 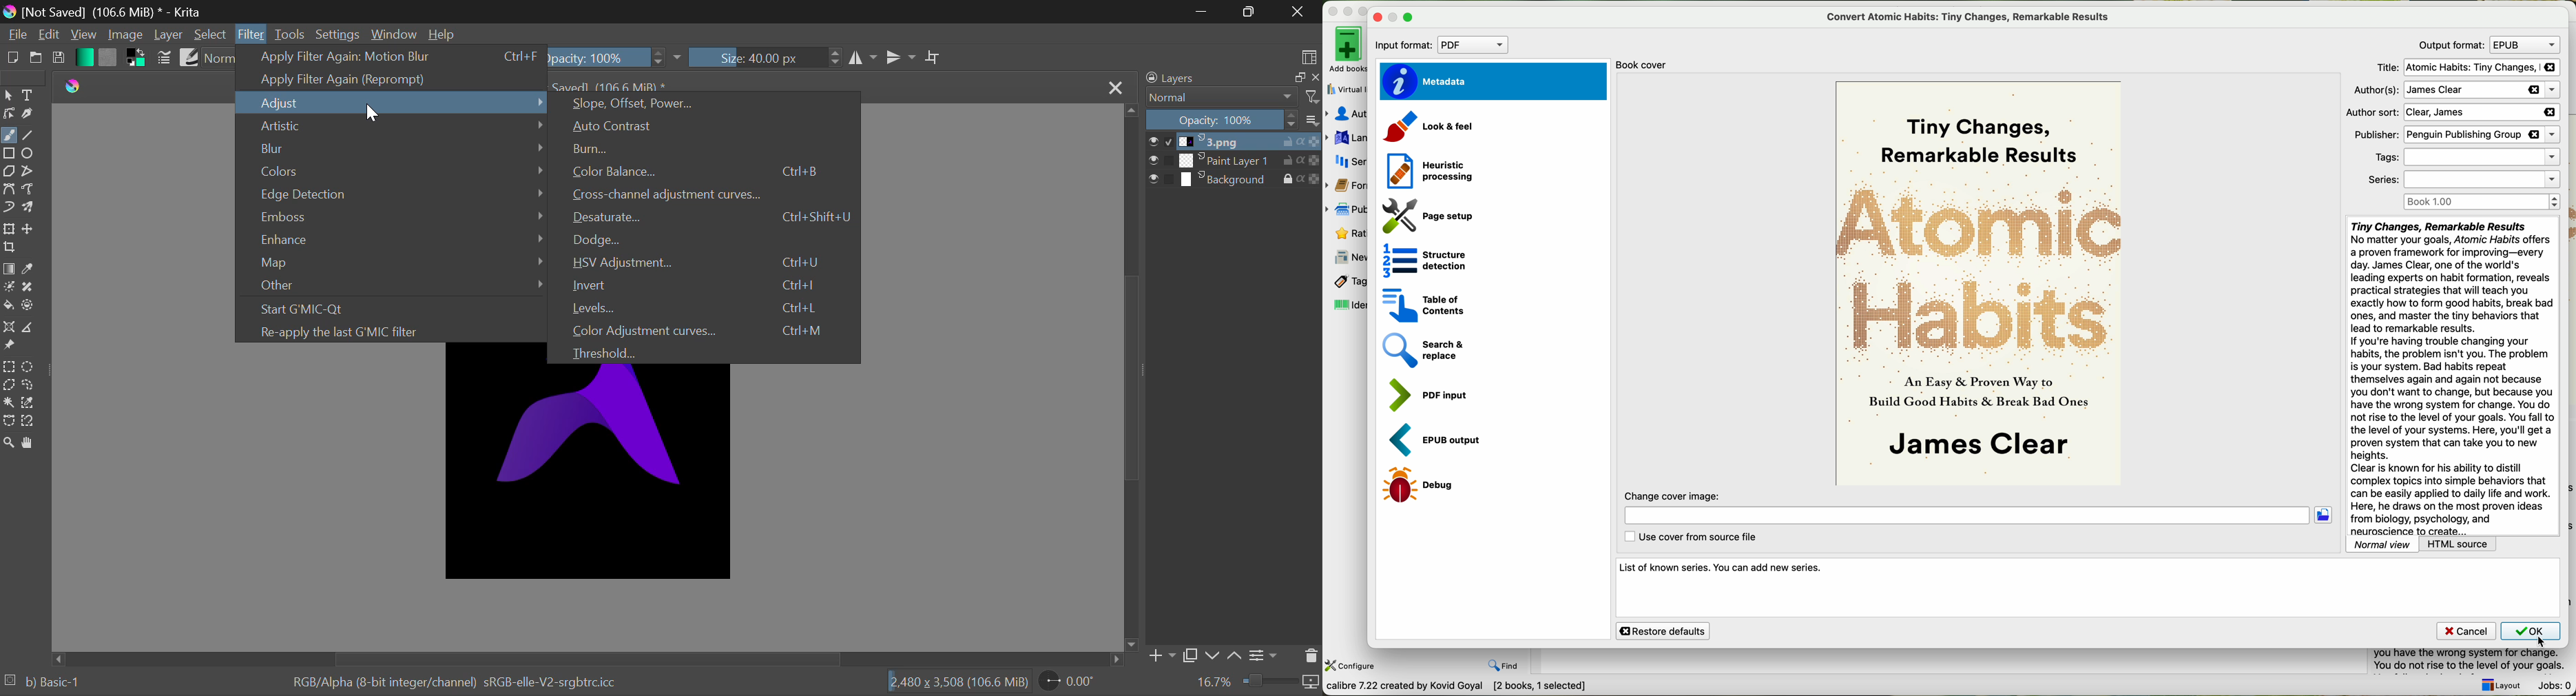 What do you see at coordinates (710, 218) in the screenshot?
I see `Desaturate` at bounding box center [710, 218].